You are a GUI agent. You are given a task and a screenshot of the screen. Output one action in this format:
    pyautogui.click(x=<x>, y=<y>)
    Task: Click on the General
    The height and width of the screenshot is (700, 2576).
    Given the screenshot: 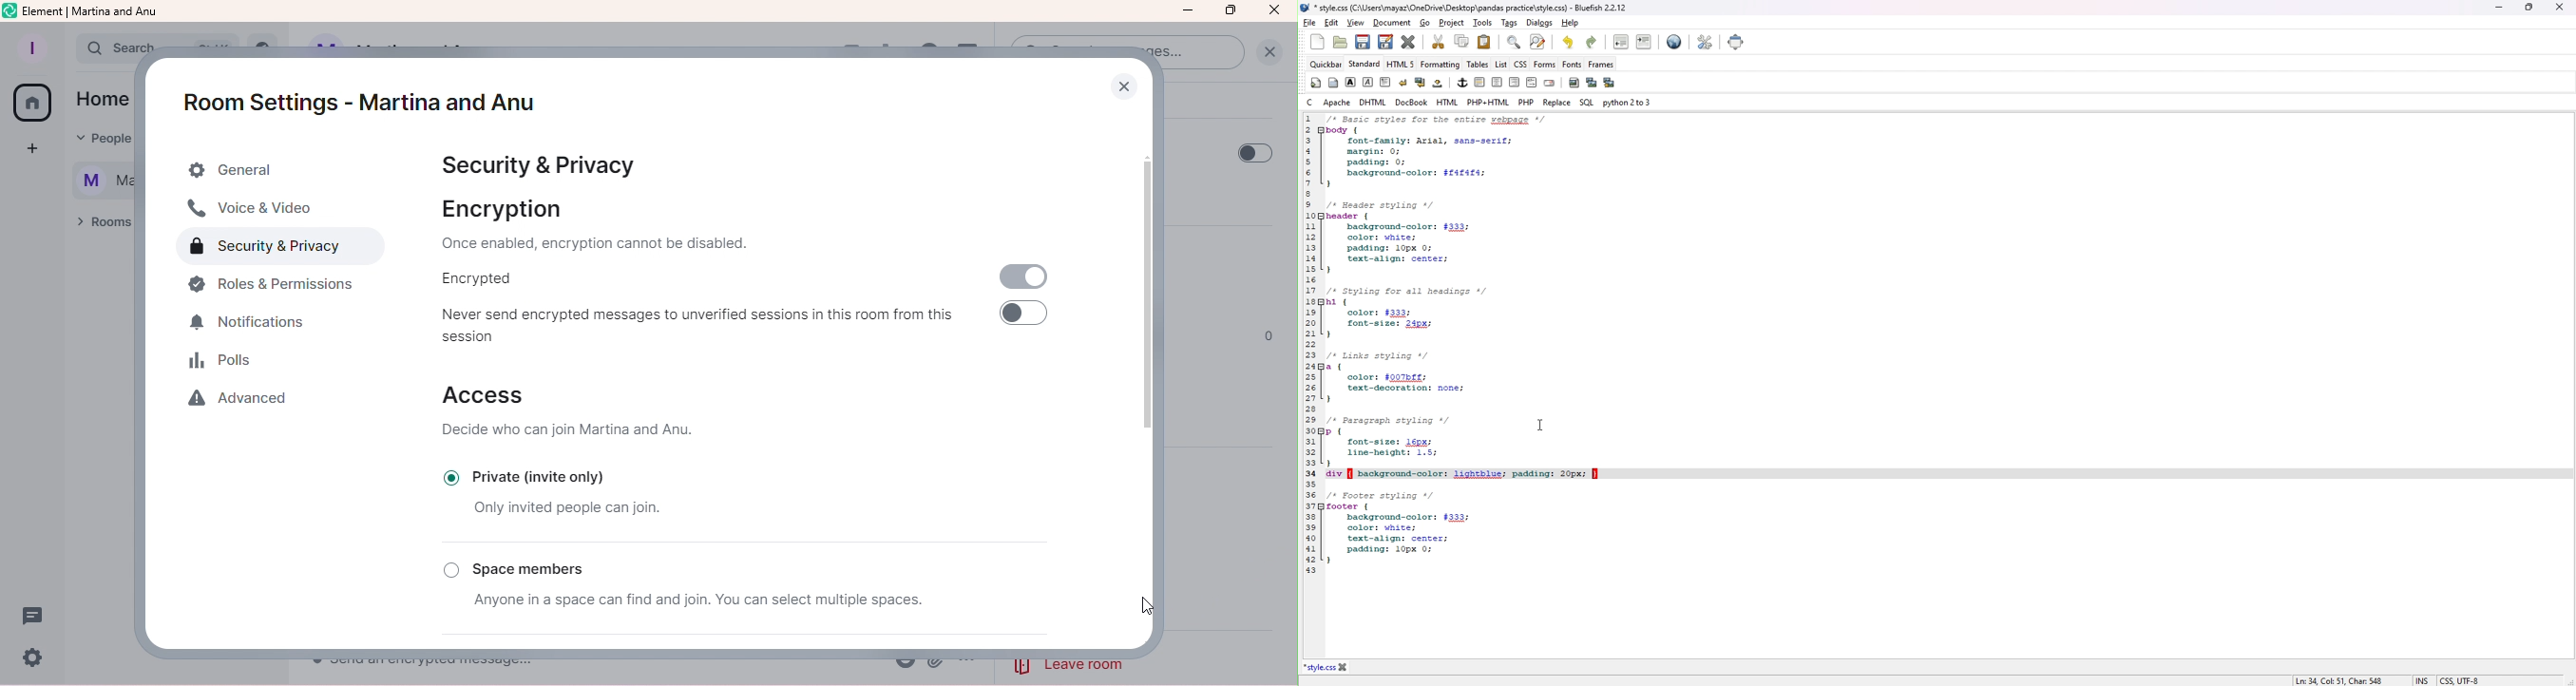 What is the action you would take?
    pyautogui.click(x=284, y=171)
    